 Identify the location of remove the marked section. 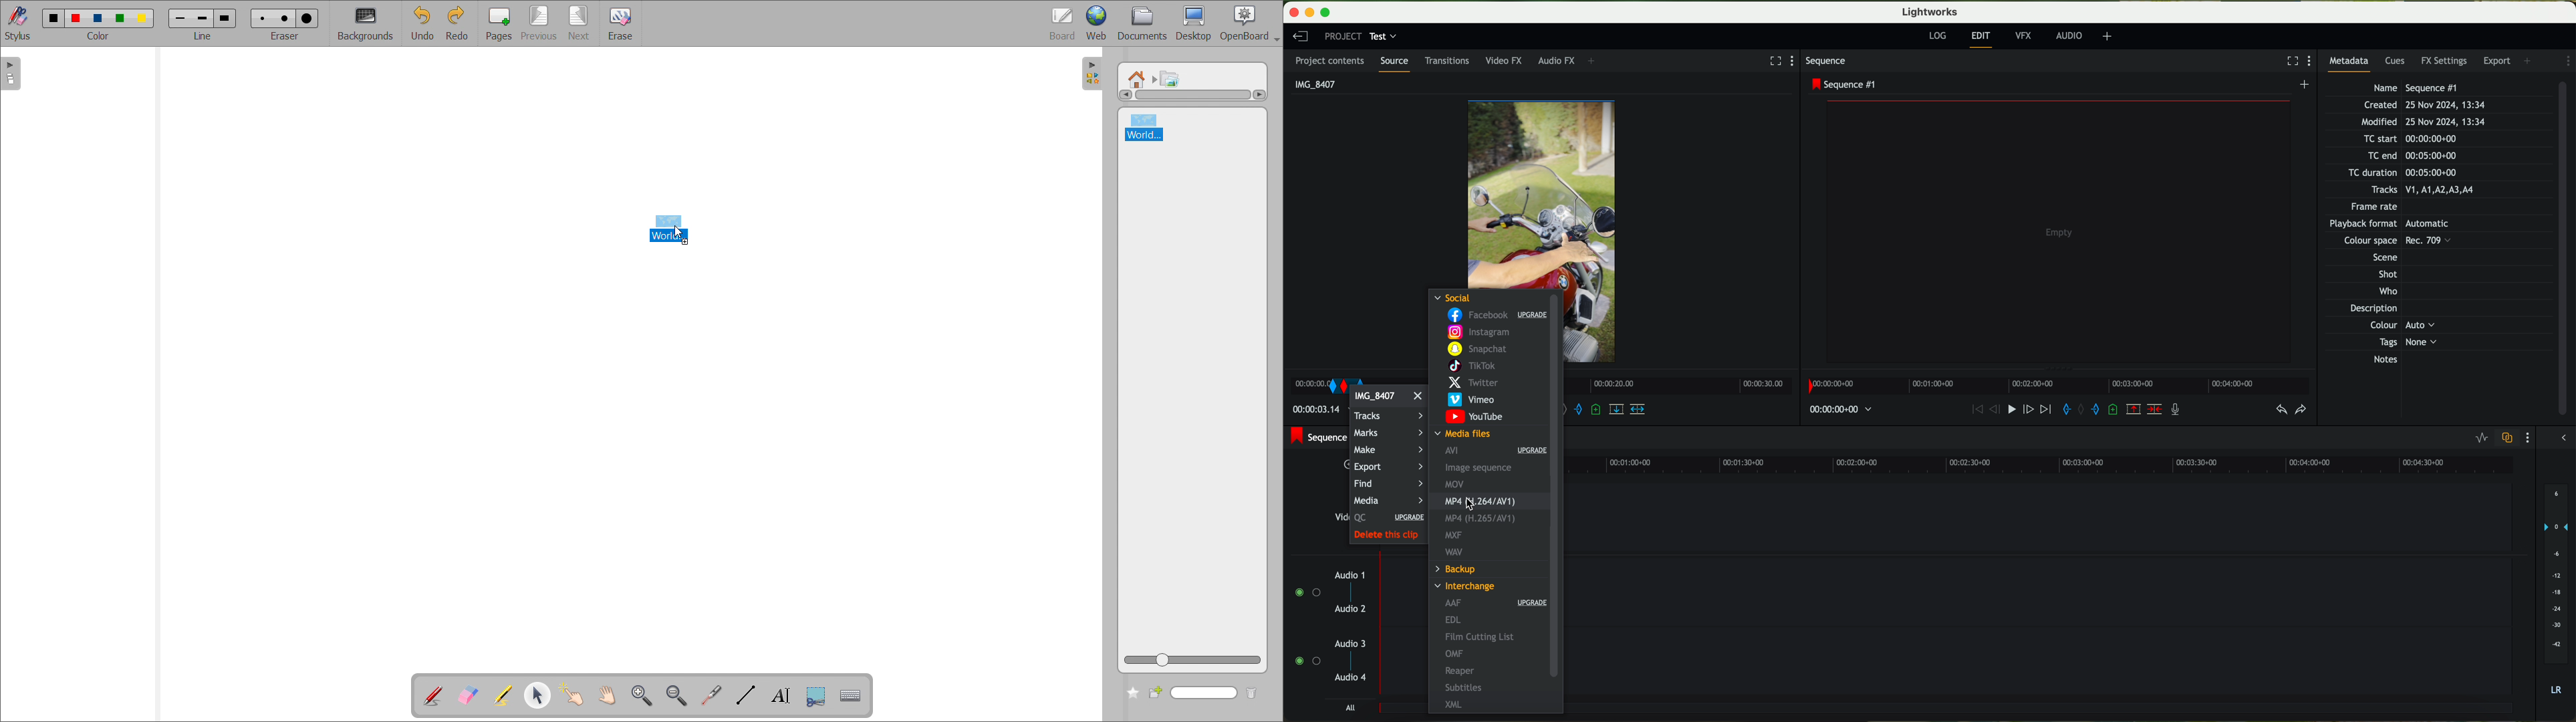
(2134, 410).